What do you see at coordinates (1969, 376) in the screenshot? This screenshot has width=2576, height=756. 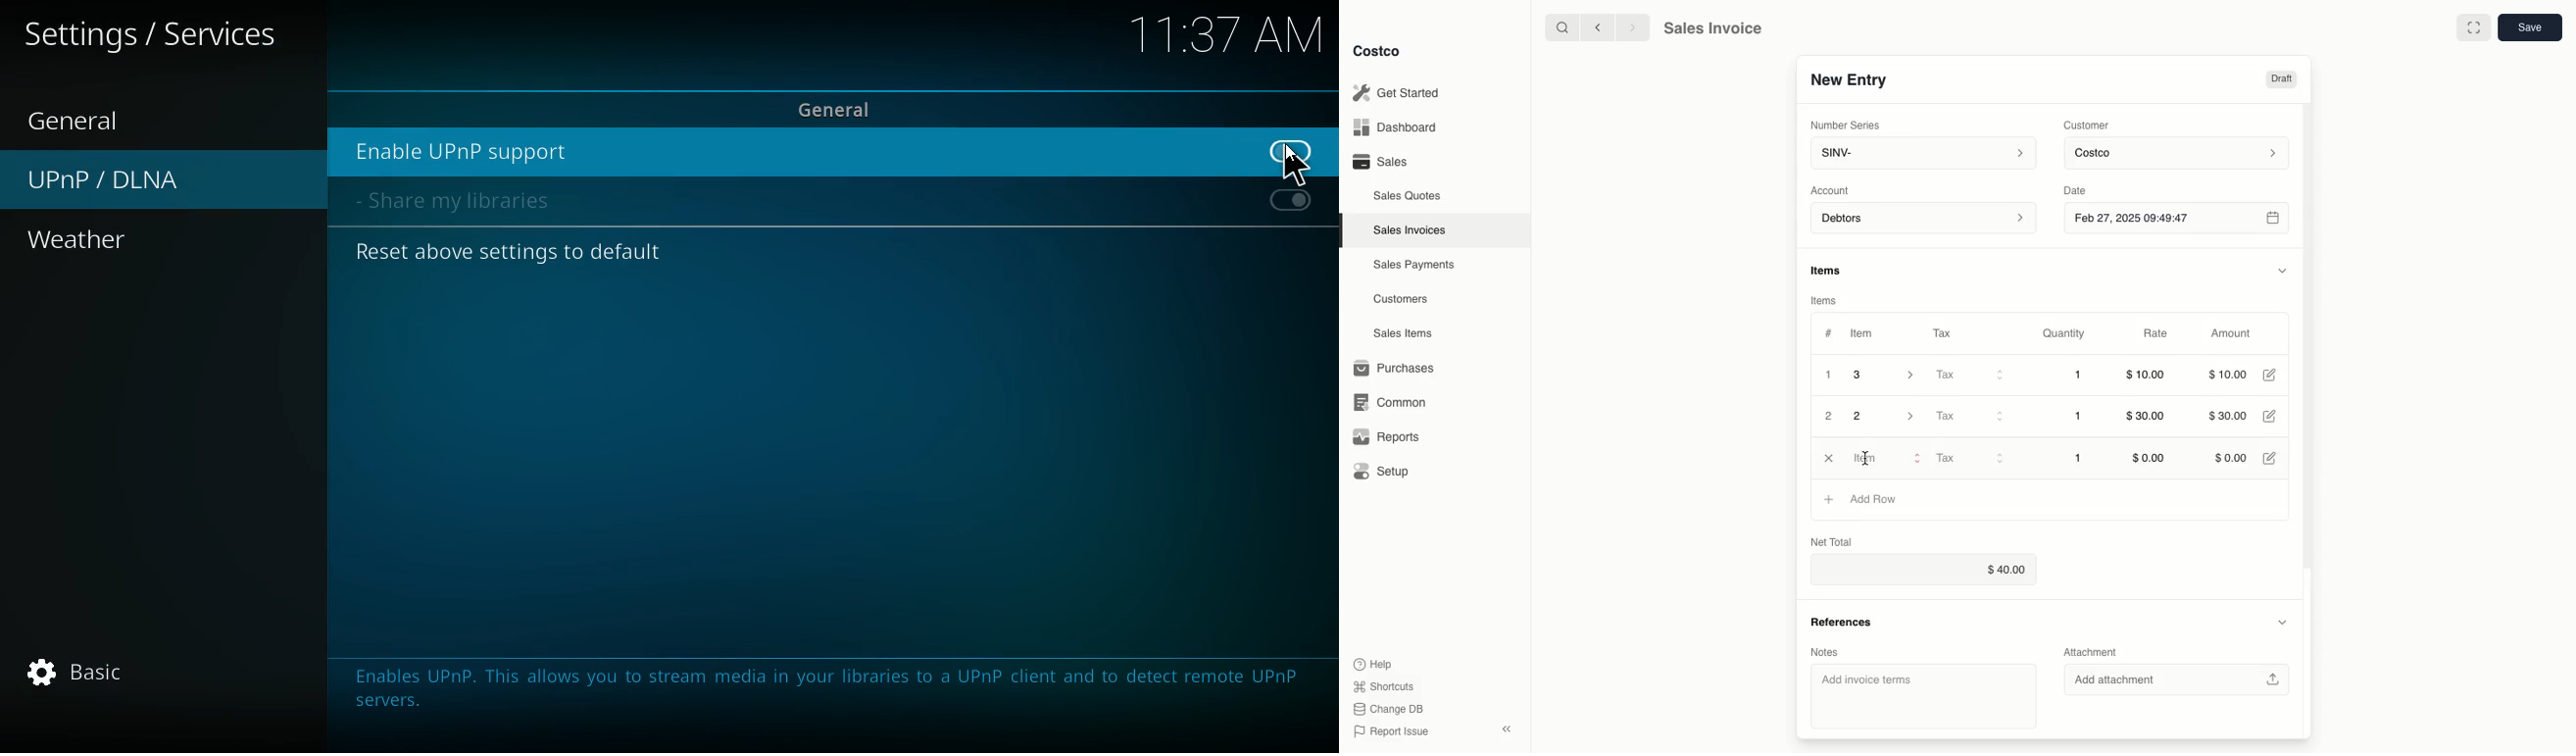 I see `Tax` at bounding box center [1969, 376].